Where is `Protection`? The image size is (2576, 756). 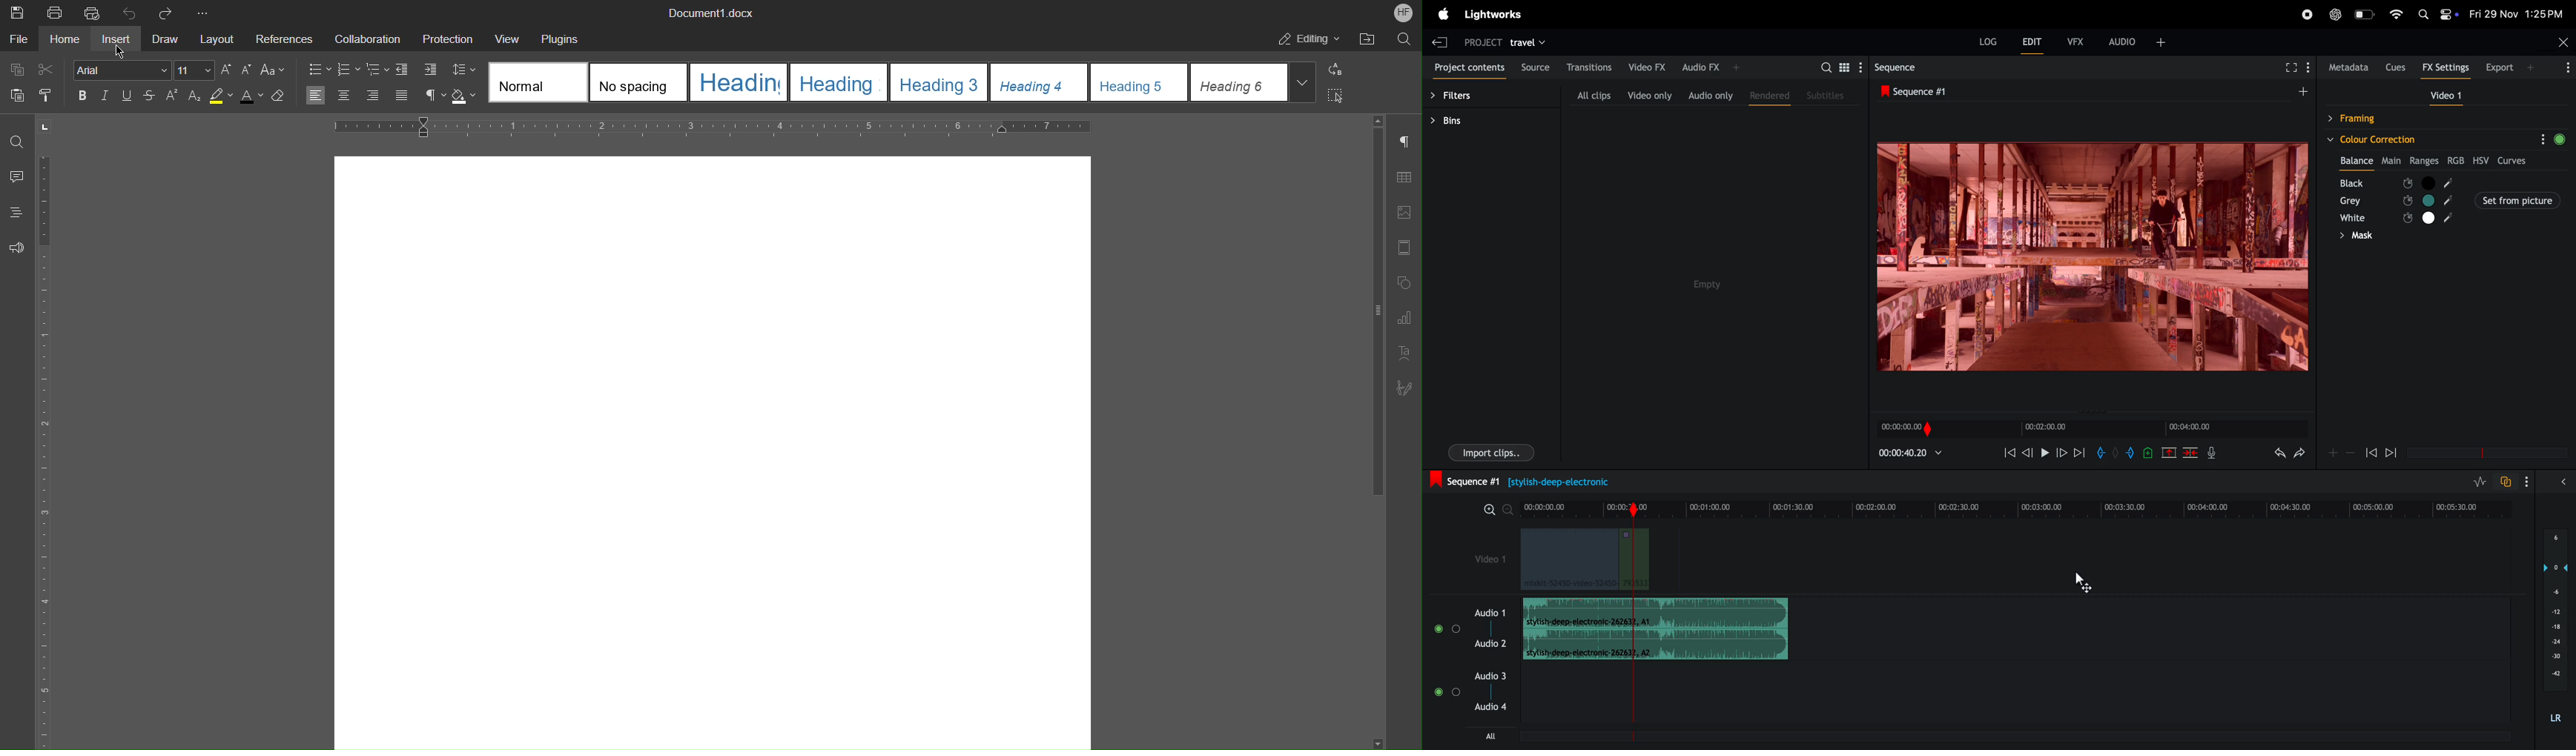 Protection is located at coordinates (449, 38).